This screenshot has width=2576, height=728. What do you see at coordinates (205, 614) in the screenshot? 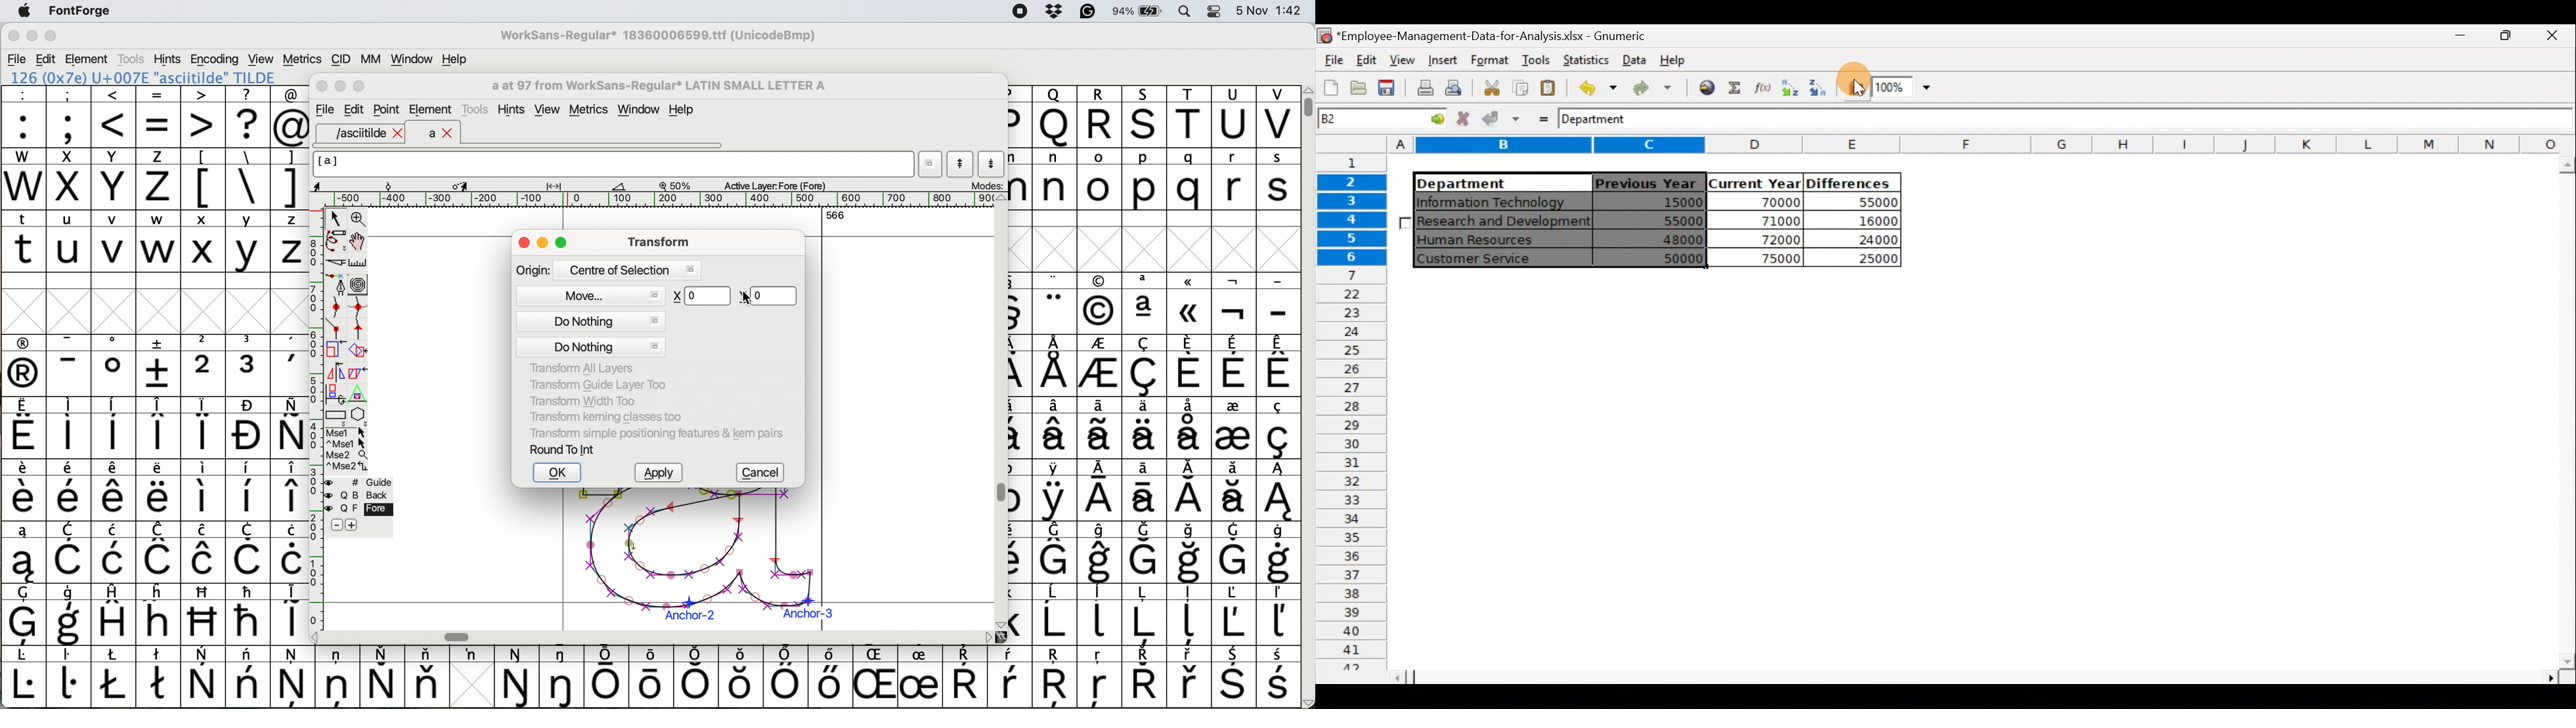
I see `` at bounding box center [205, 614].